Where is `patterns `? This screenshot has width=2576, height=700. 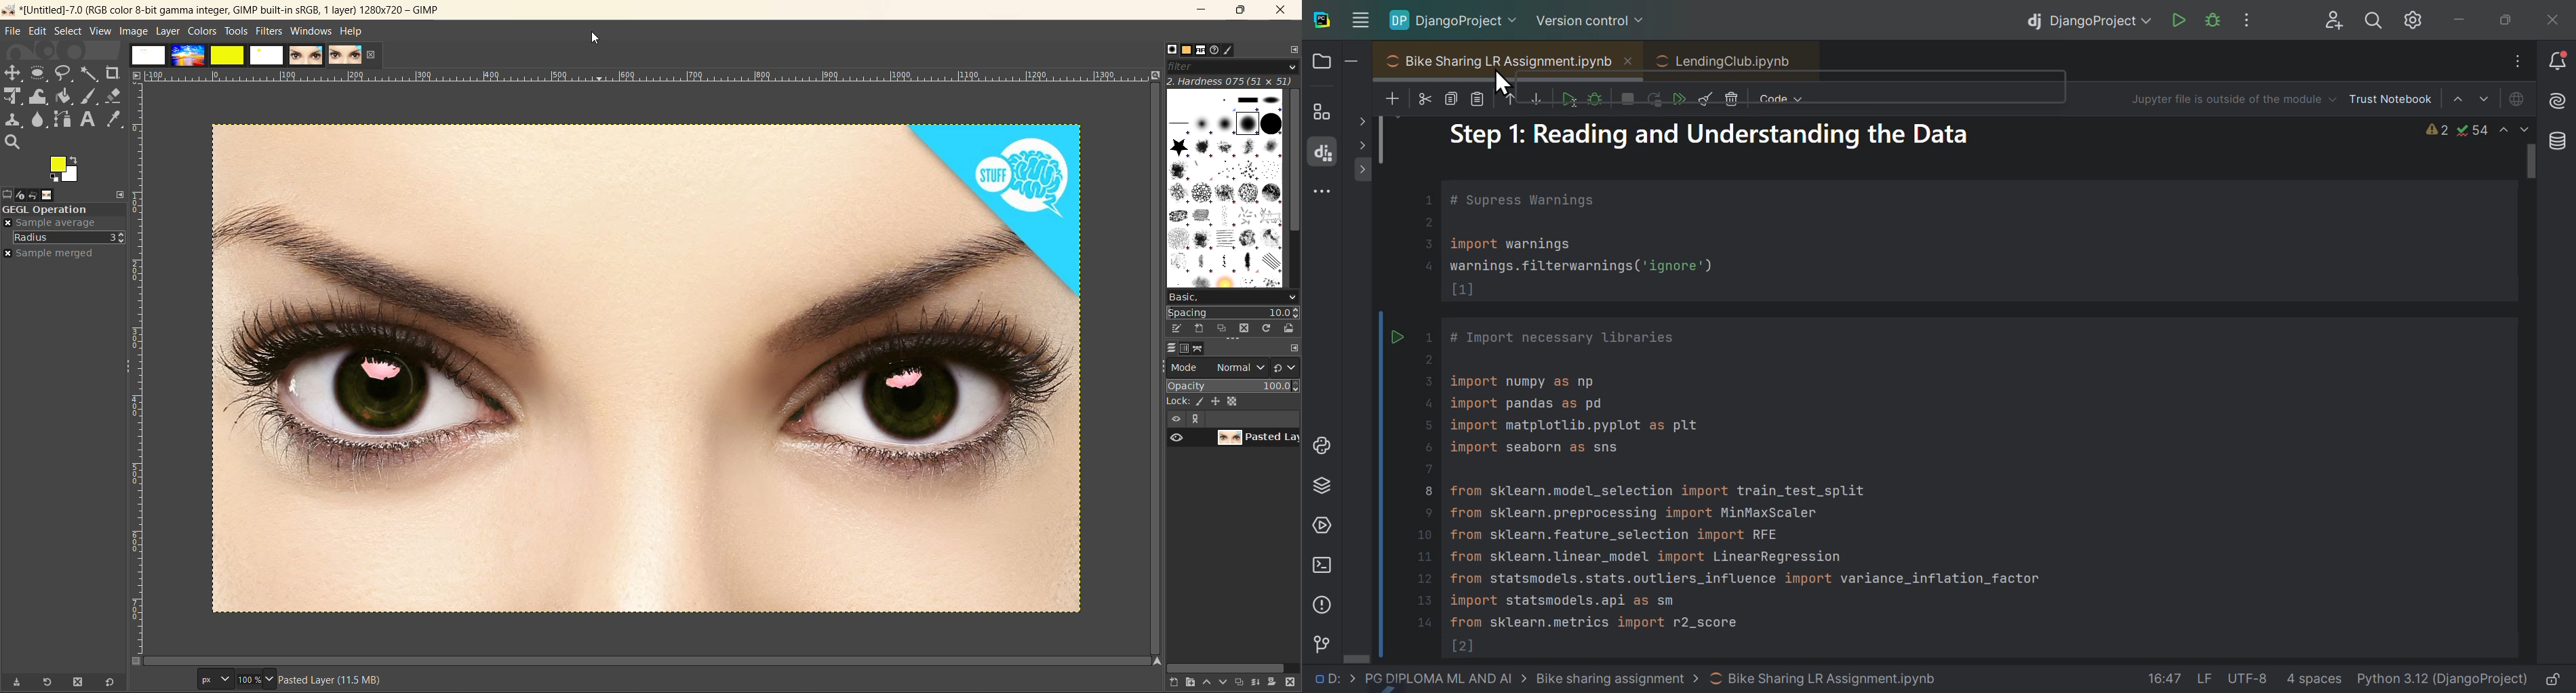 patterns  is located at coordinates (1180, 49).